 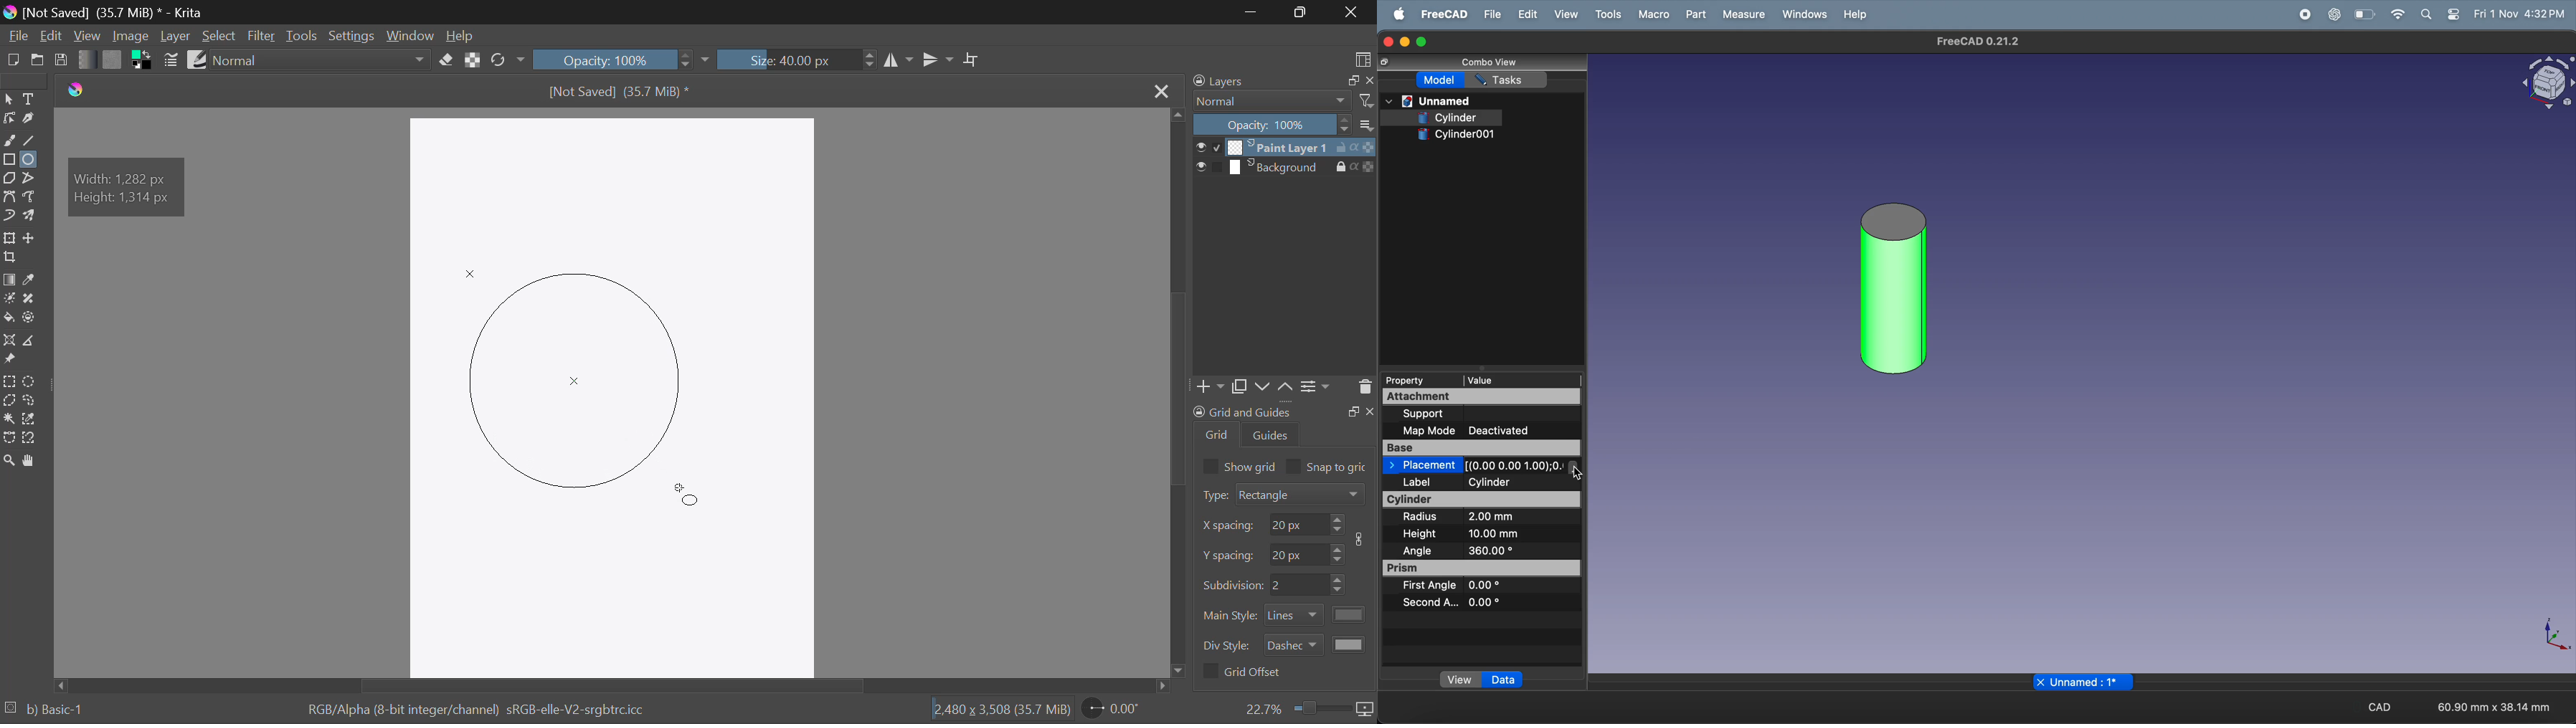 What do you see at coordinates (29, 138) in the screenshot?
I see `Line` at bounding box center [29, 138].